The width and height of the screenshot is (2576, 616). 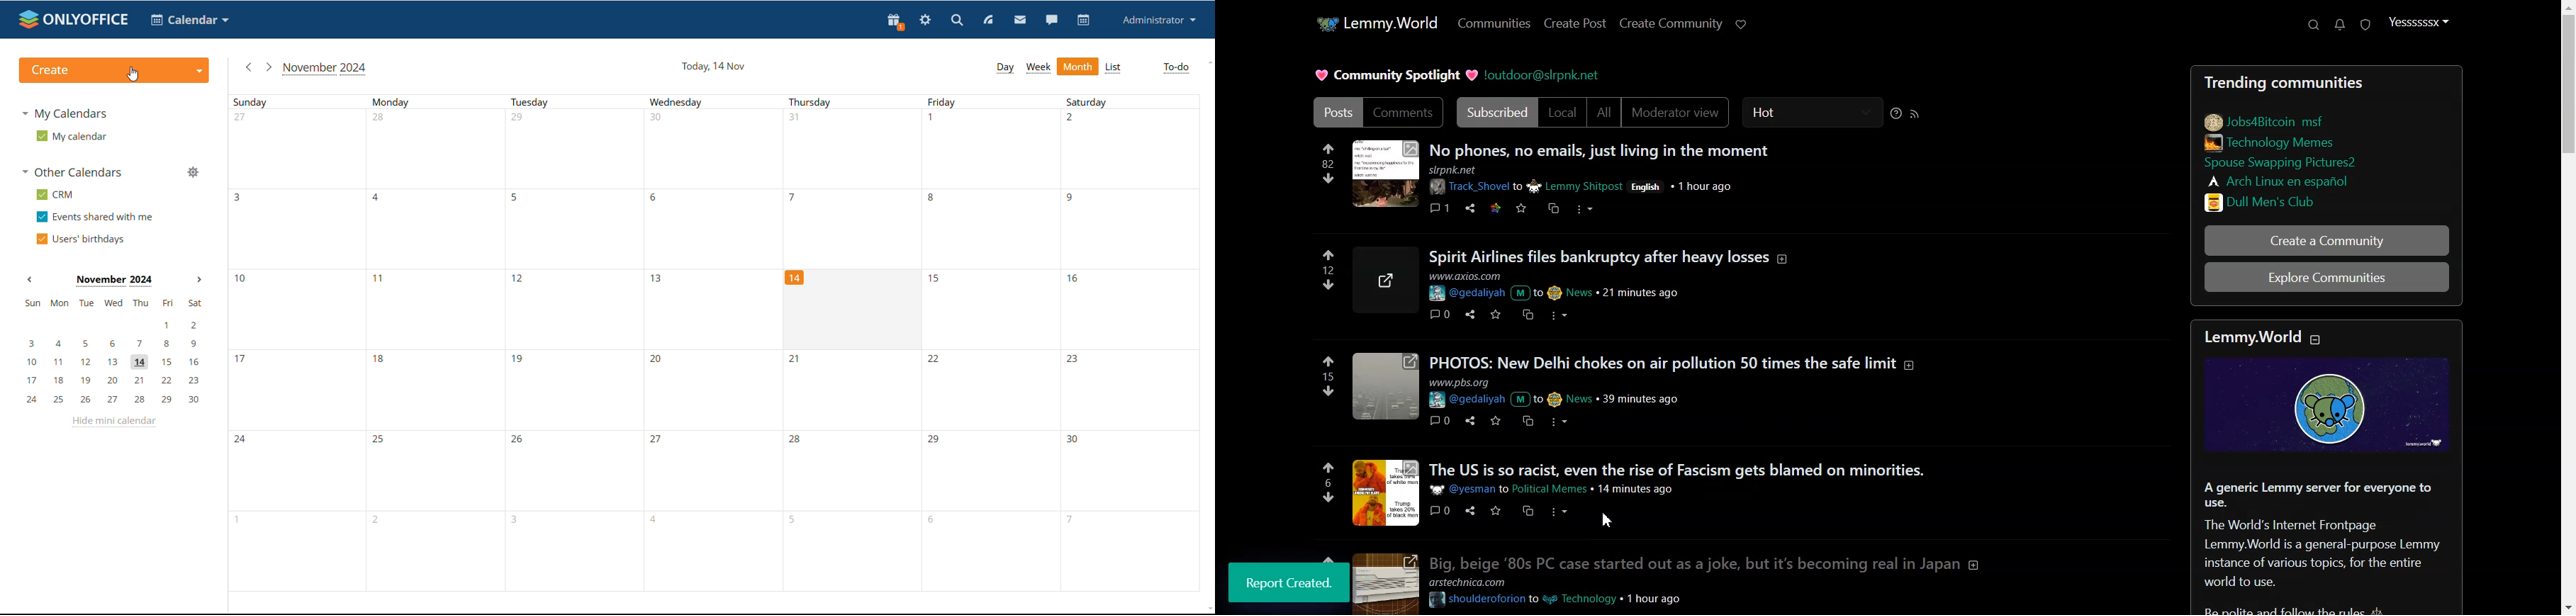 I want to click on RSS, so click(x=1915, y=113).